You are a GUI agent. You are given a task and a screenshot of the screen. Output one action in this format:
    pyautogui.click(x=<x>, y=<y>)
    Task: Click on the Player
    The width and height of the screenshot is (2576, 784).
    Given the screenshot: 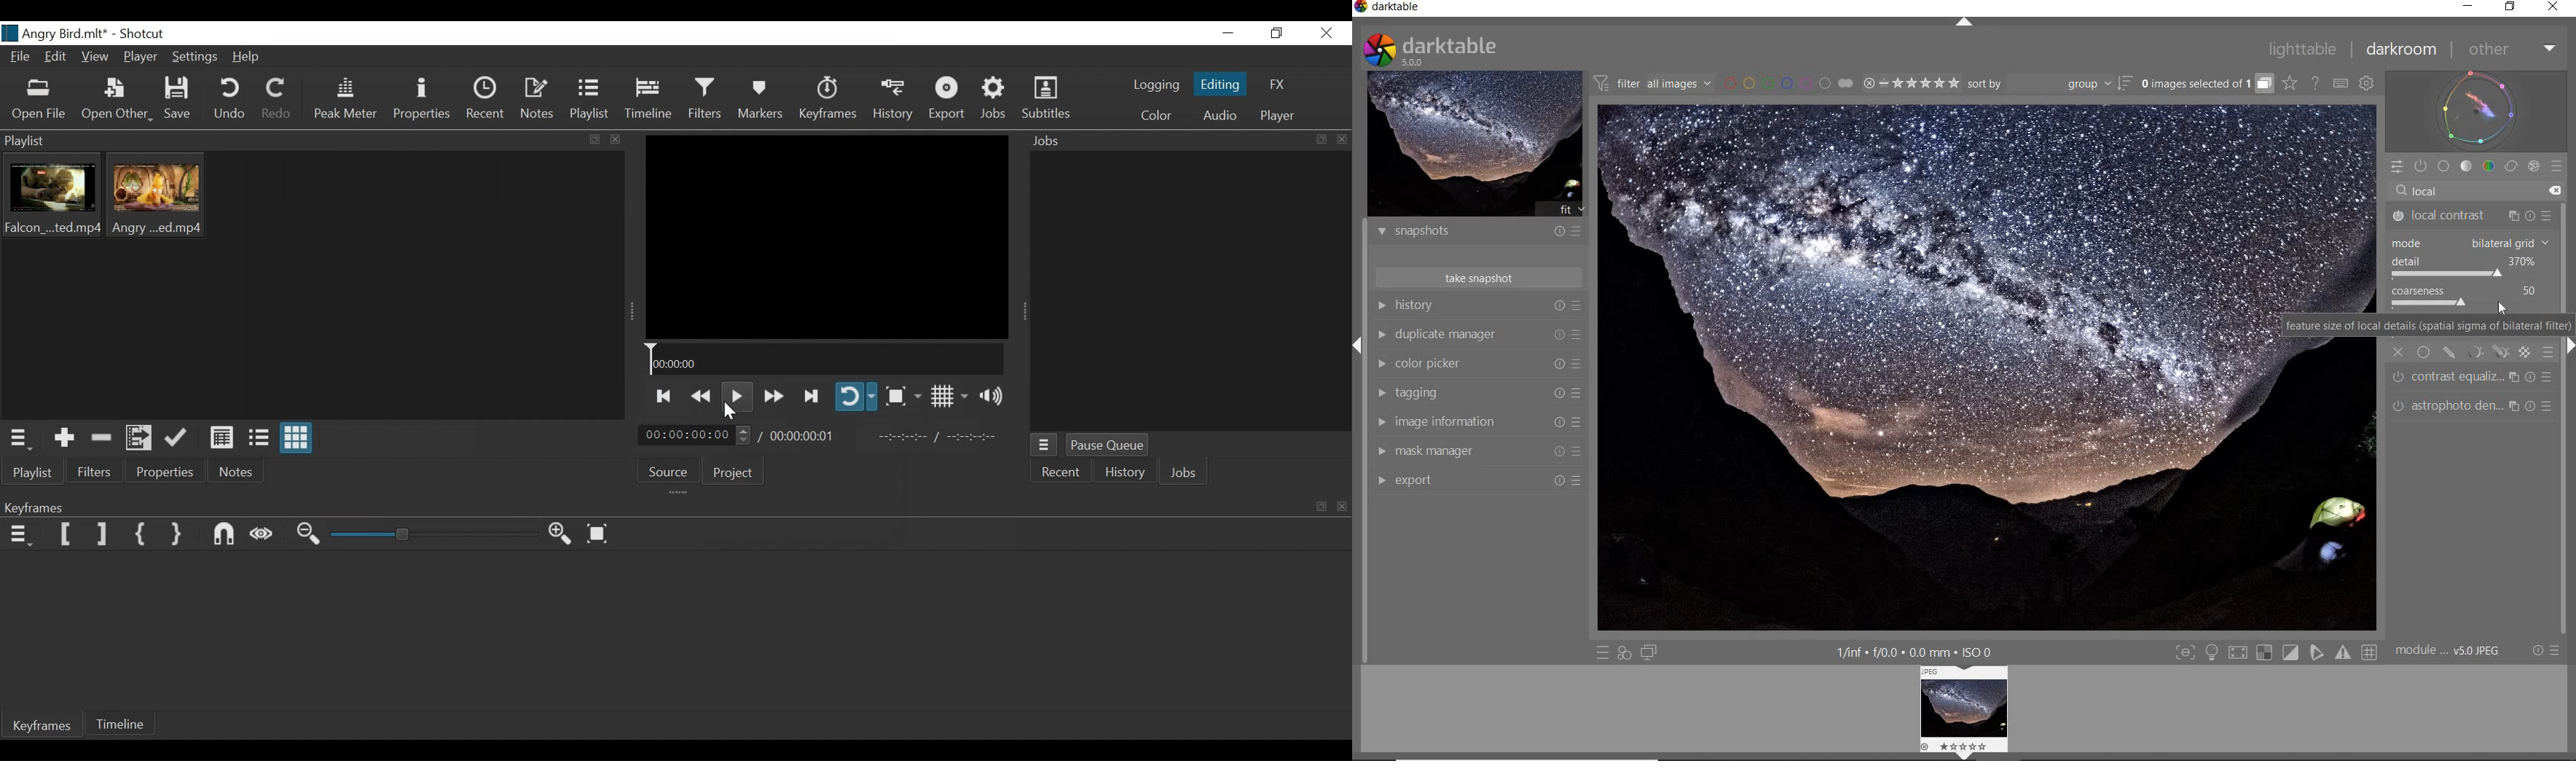 What is the action you would take?
    pyautogui.click(x=1280, y=116)
    